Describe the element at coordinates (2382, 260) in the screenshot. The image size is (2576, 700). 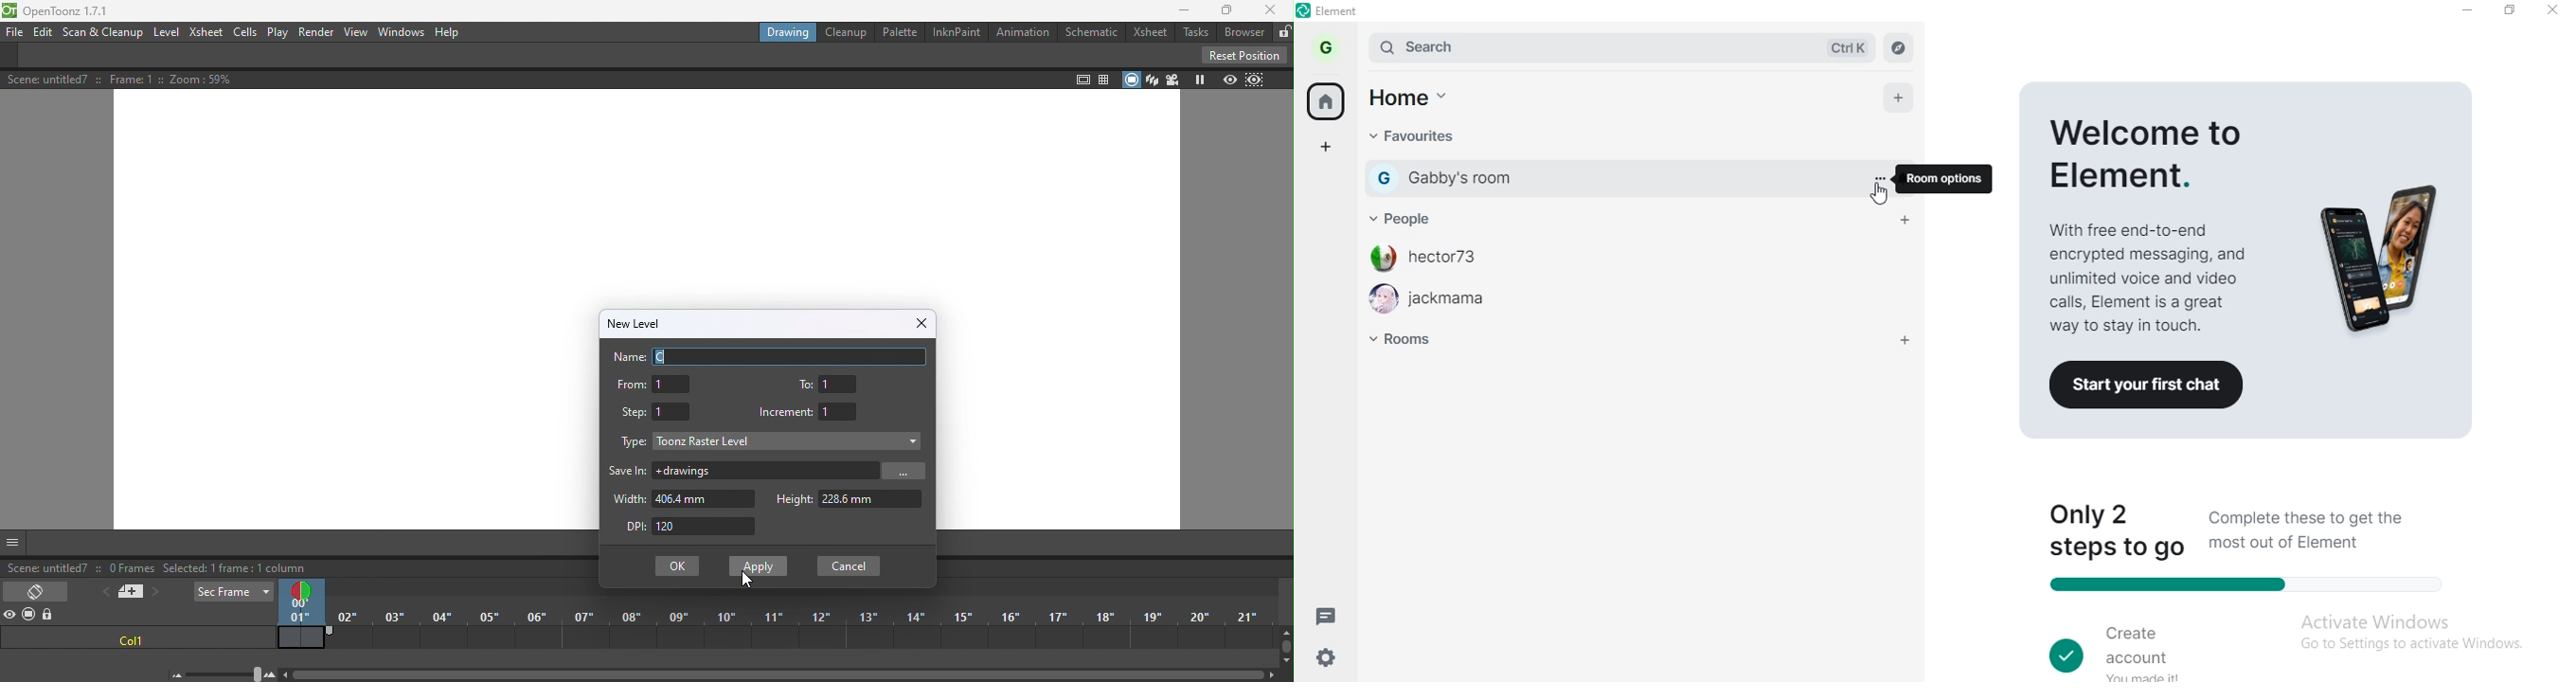
I see `image` at that location.